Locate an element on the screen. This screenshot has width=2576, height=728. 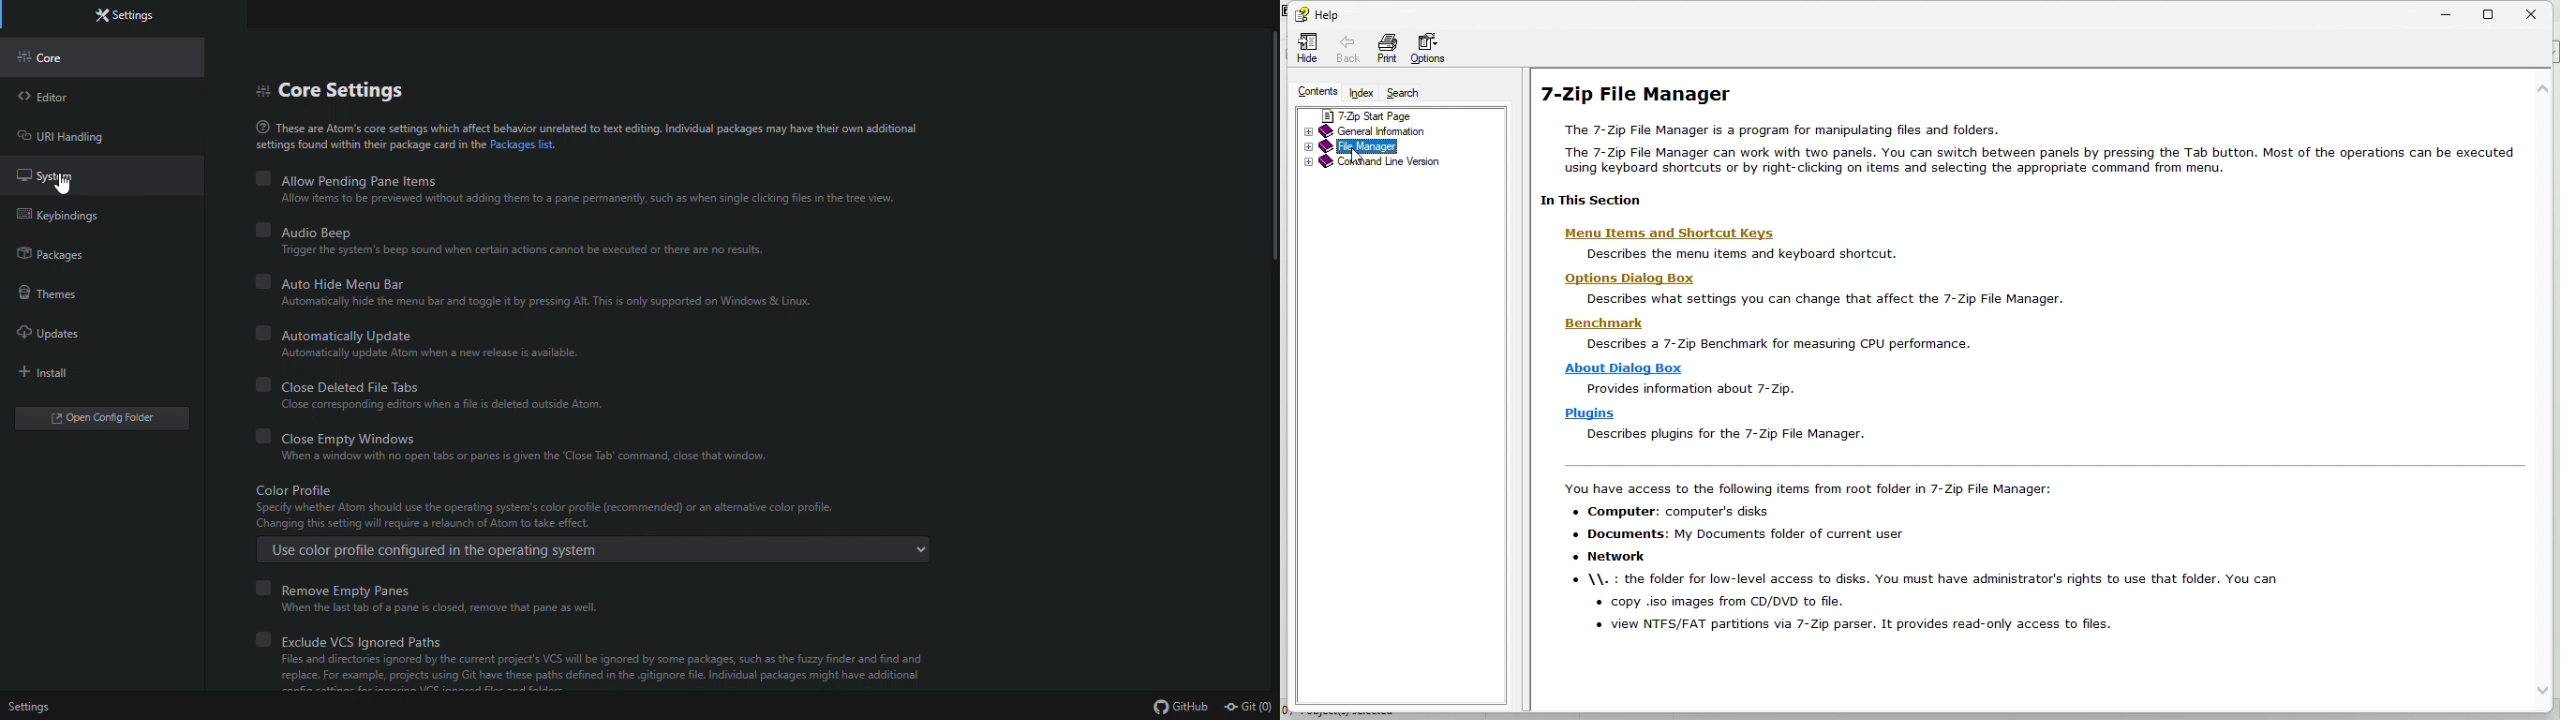
Help is located at coordinates (1316, 12).